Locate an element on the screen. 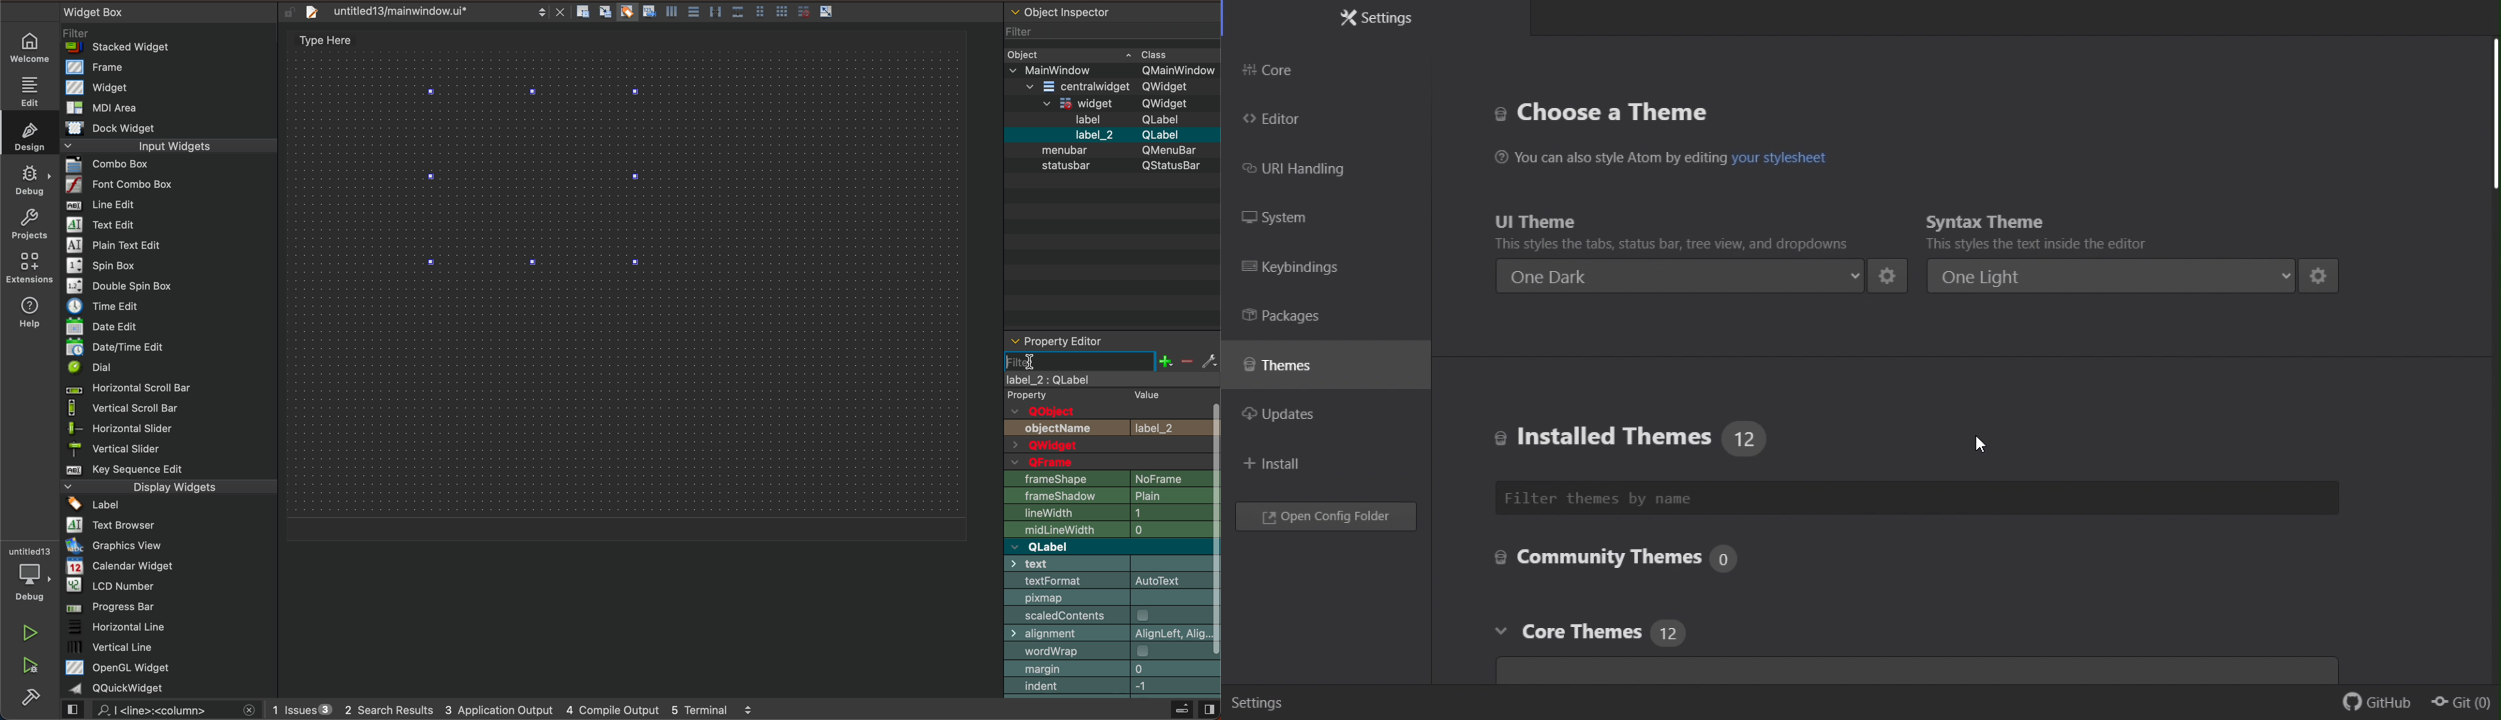  Open folder is located at coordinates (1324, 515).